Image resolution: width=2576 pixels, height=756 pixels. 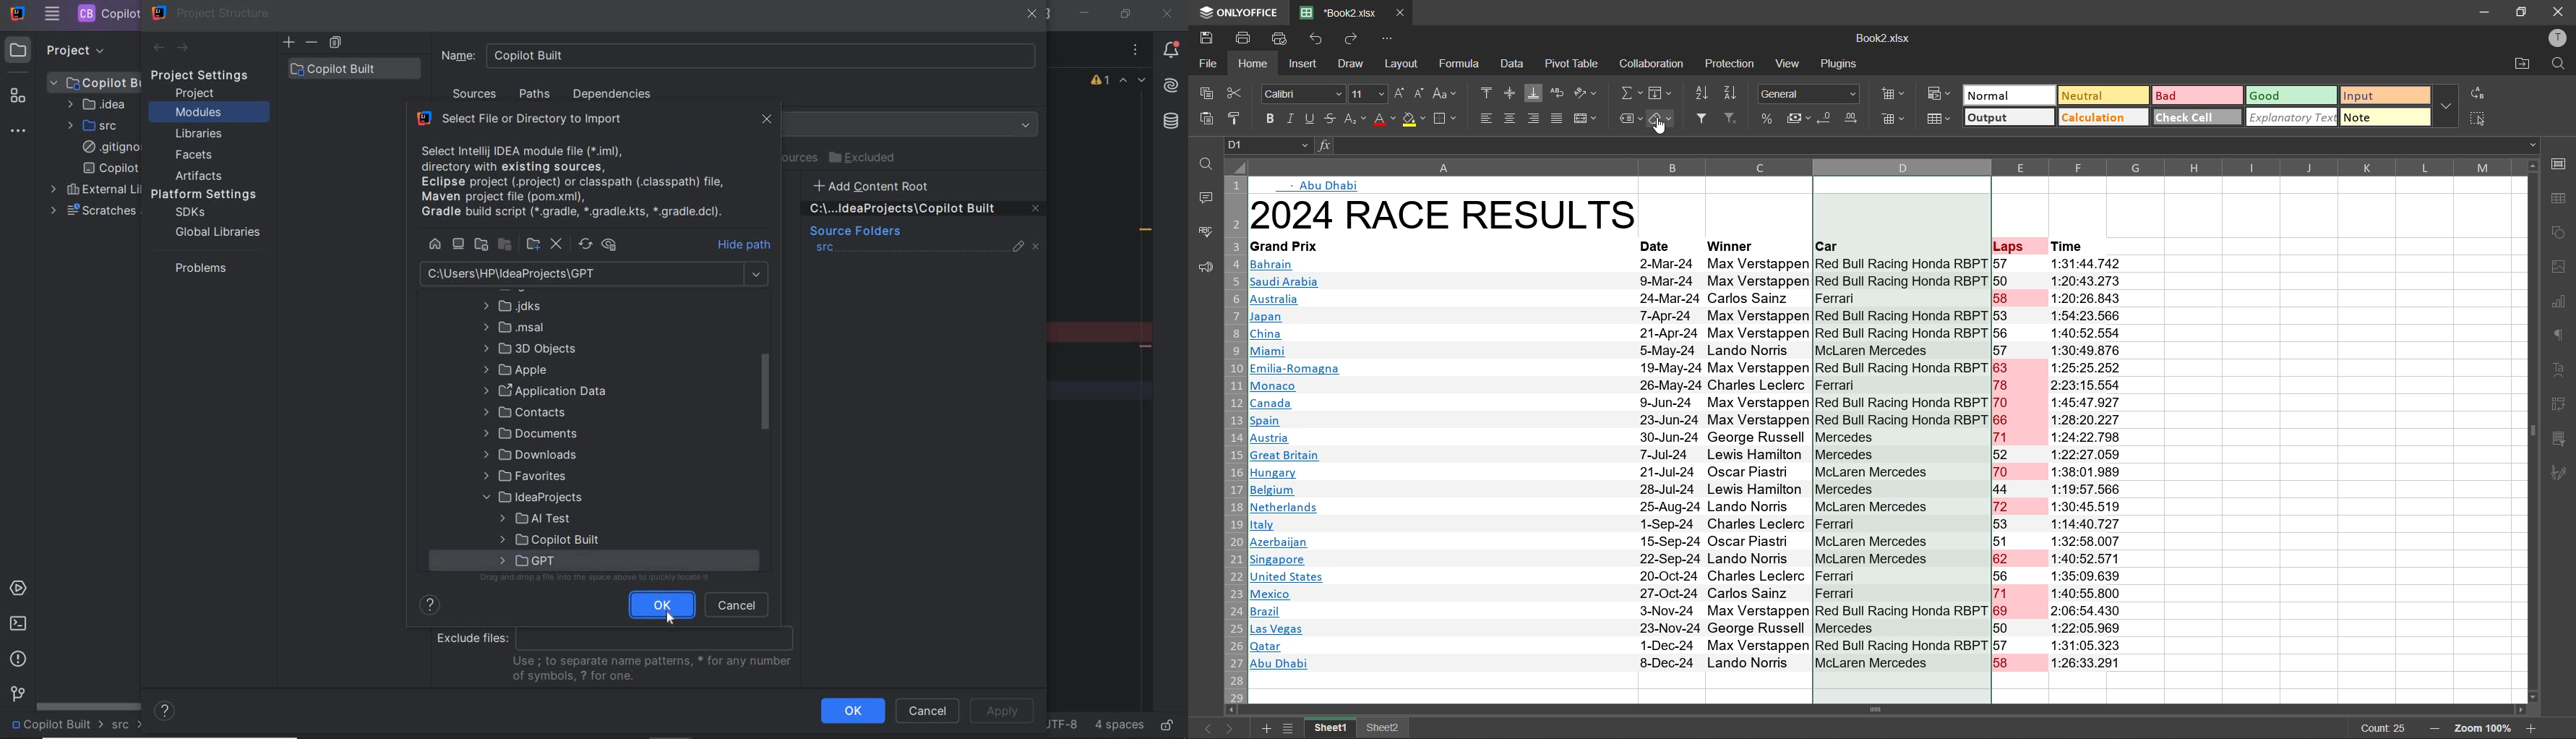 What do you see at coordinates (1662, 119) in the screenshot?
I see `clear` at bounding box center [1662, 119].